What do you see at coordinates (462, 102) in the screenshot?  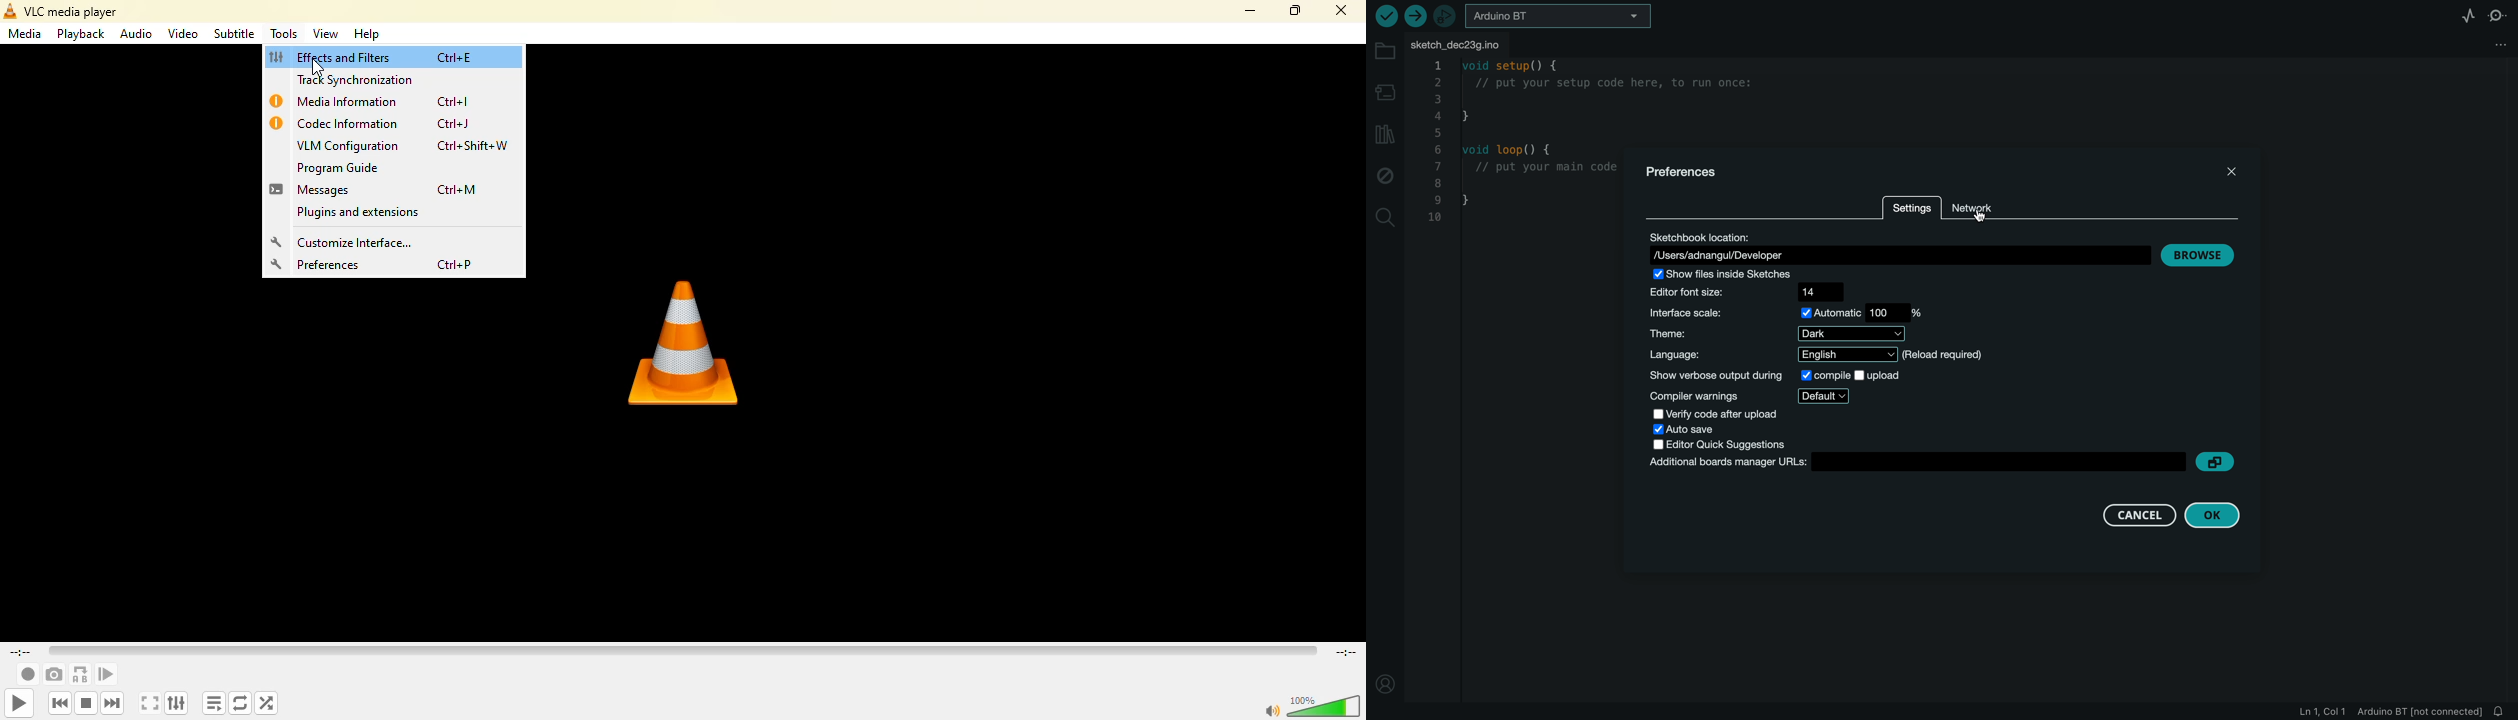 I see `ctrl+l` at bounding box center [462, 102].